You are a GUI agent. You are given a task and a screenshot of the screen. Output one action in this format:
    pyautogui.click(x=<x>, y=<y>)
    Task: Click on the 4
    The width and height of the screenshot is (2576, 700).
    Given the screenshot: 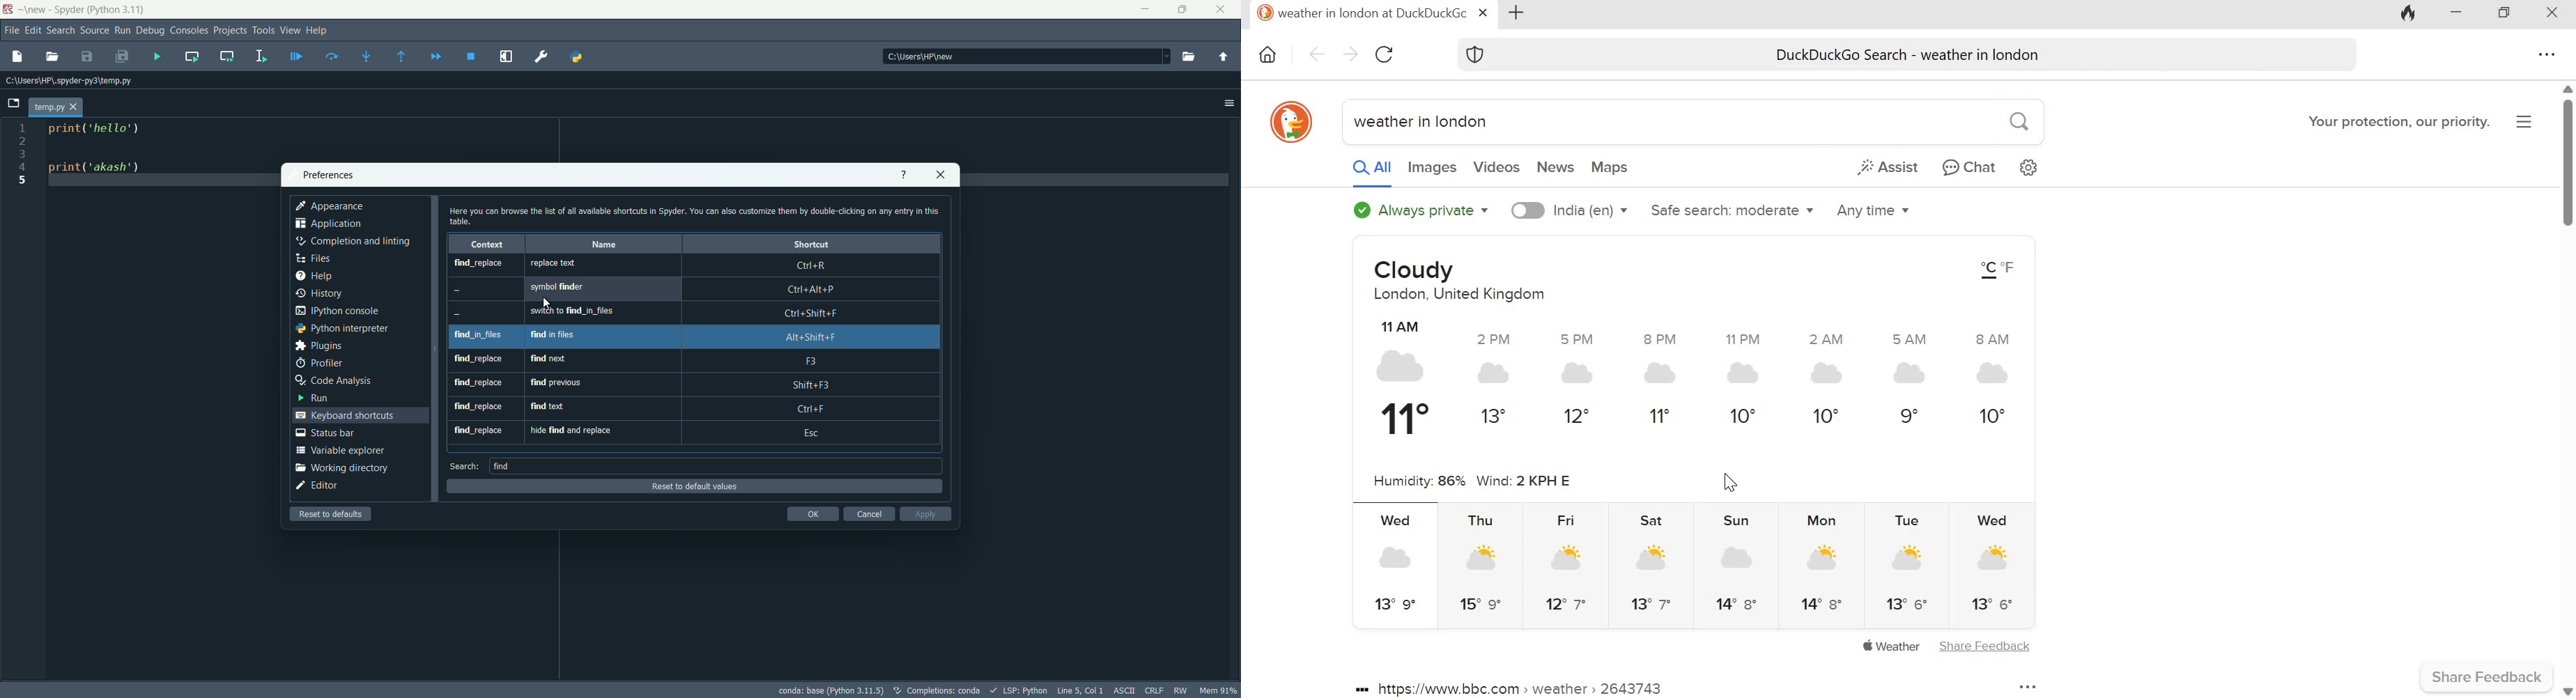 What is the action you would take?
    pyautogui.click(x=21, y=167)
    